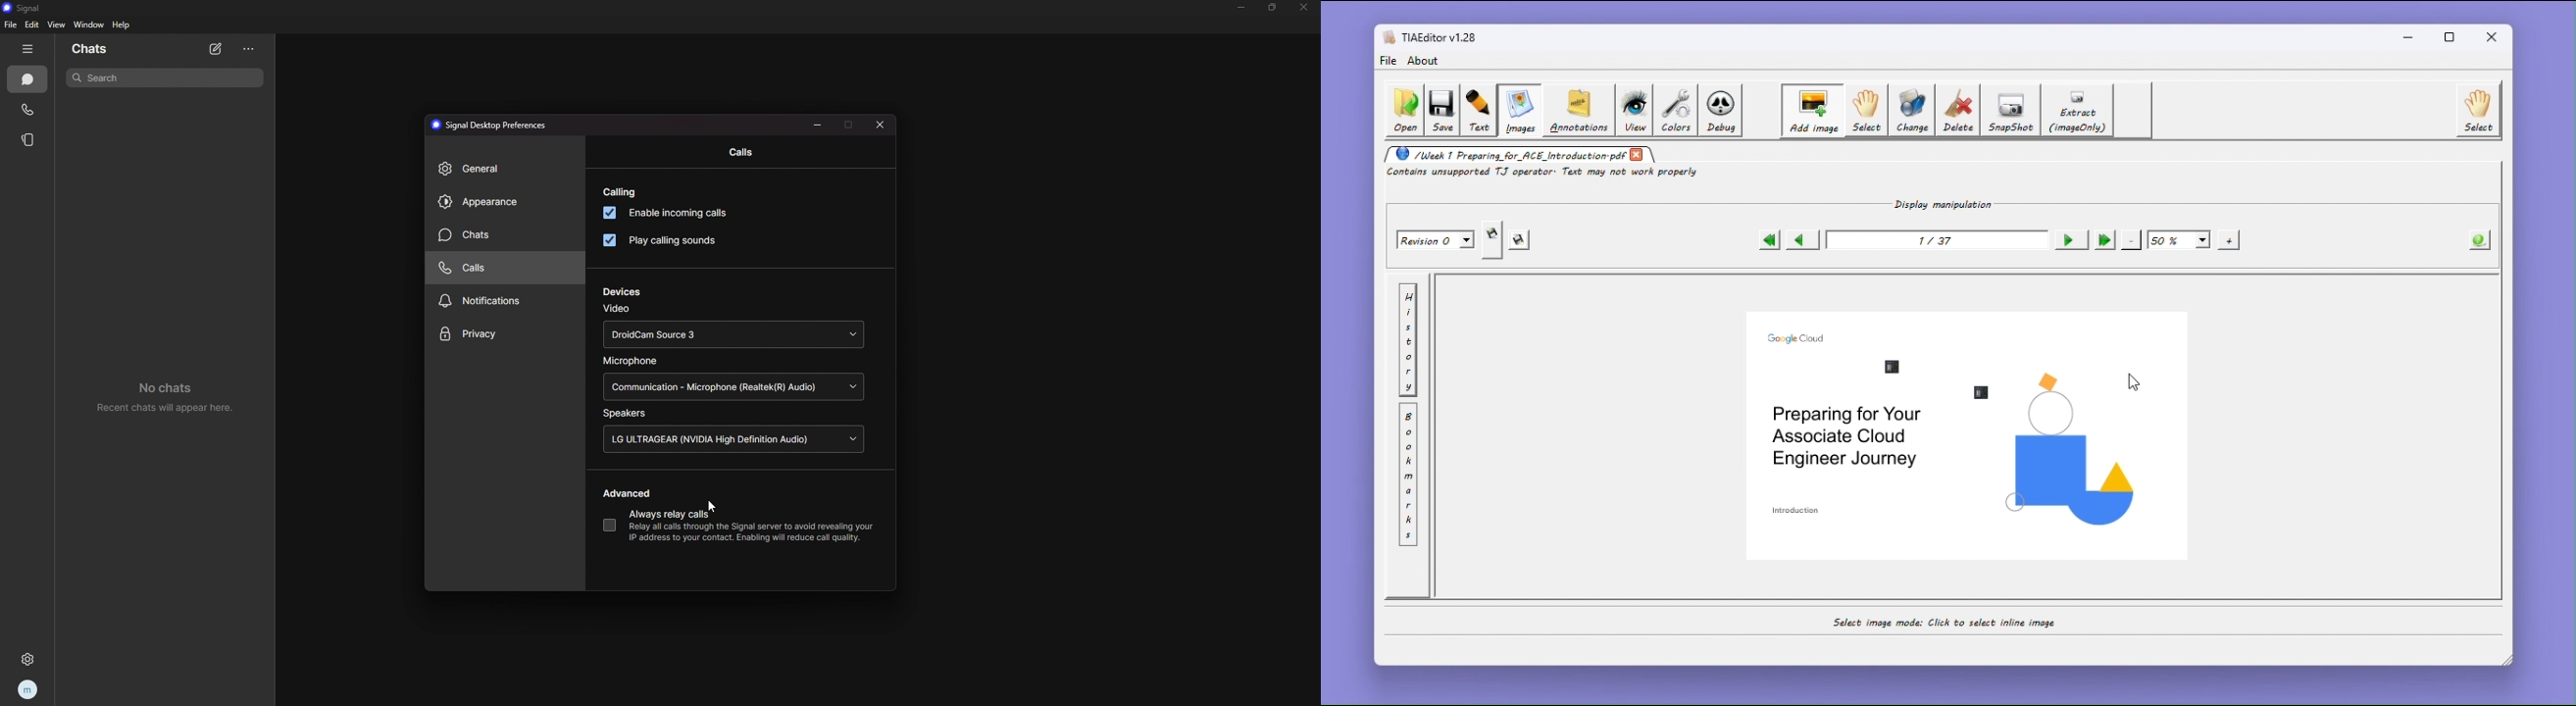 Image resolution: width=2576 pixels, height=728 pixels. What do you see at coordinates (89, 25) in the screenshot?
I see `window` at bounding box center [89, 25].